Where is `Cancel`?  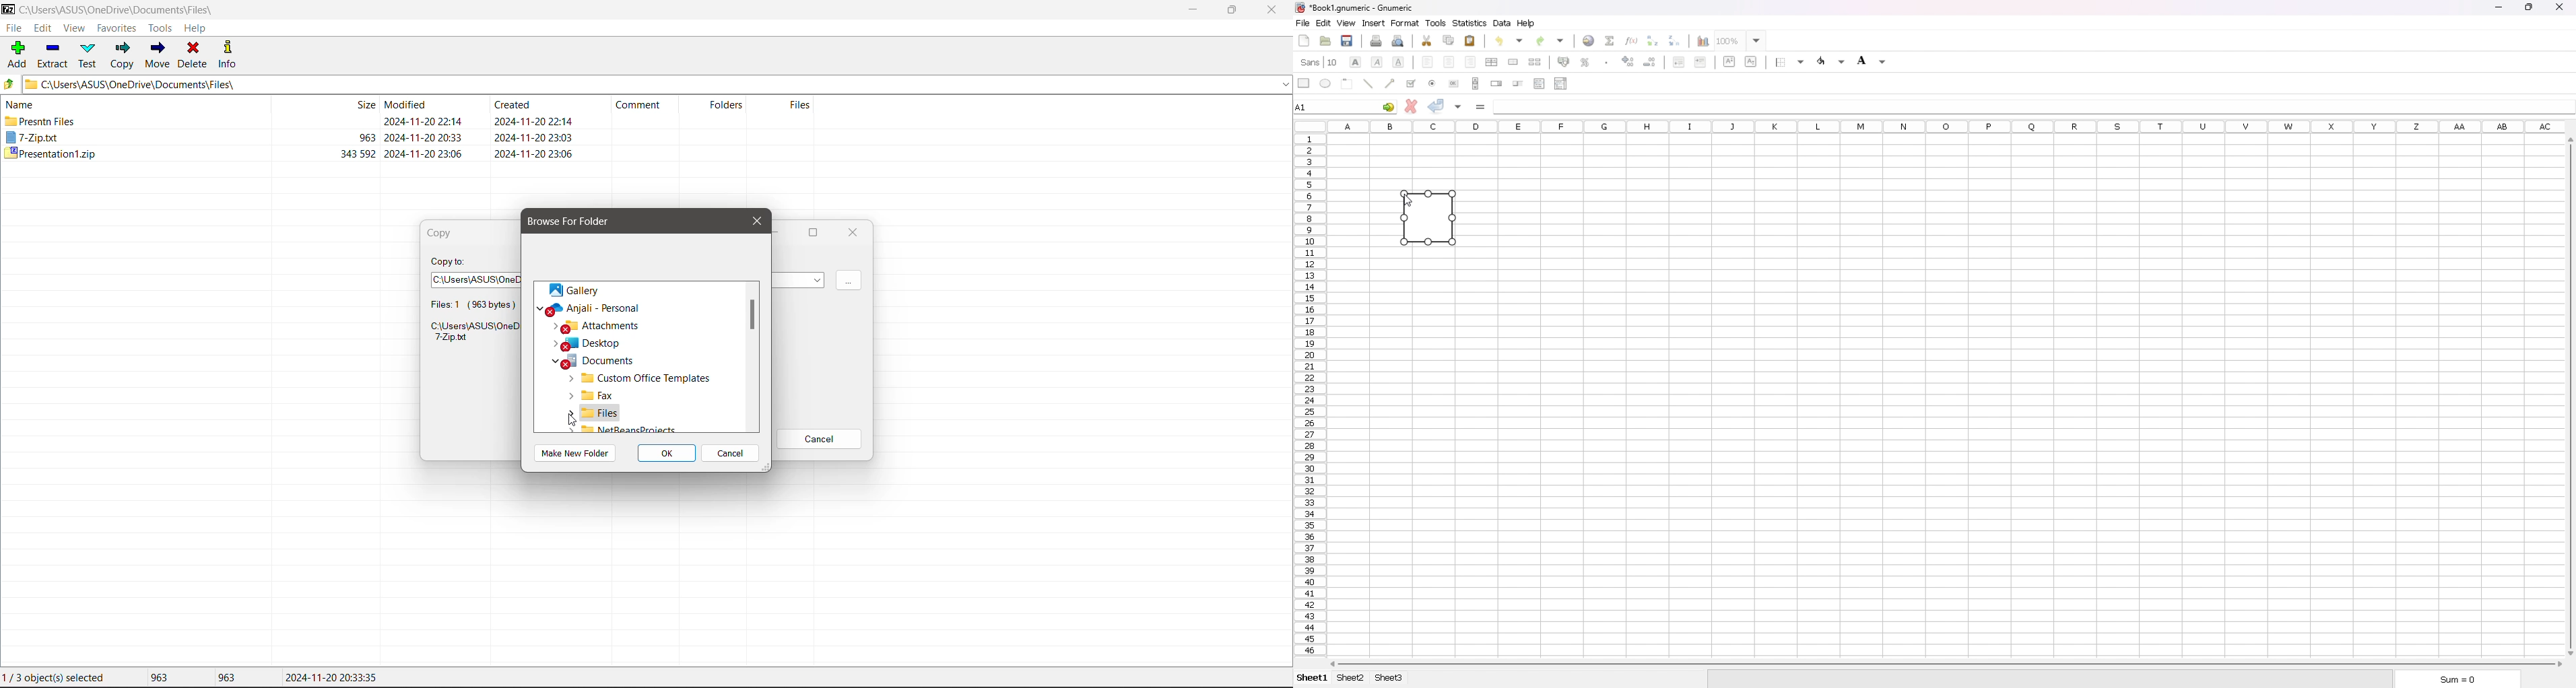 Cancel is located at coordinates (821, 439).